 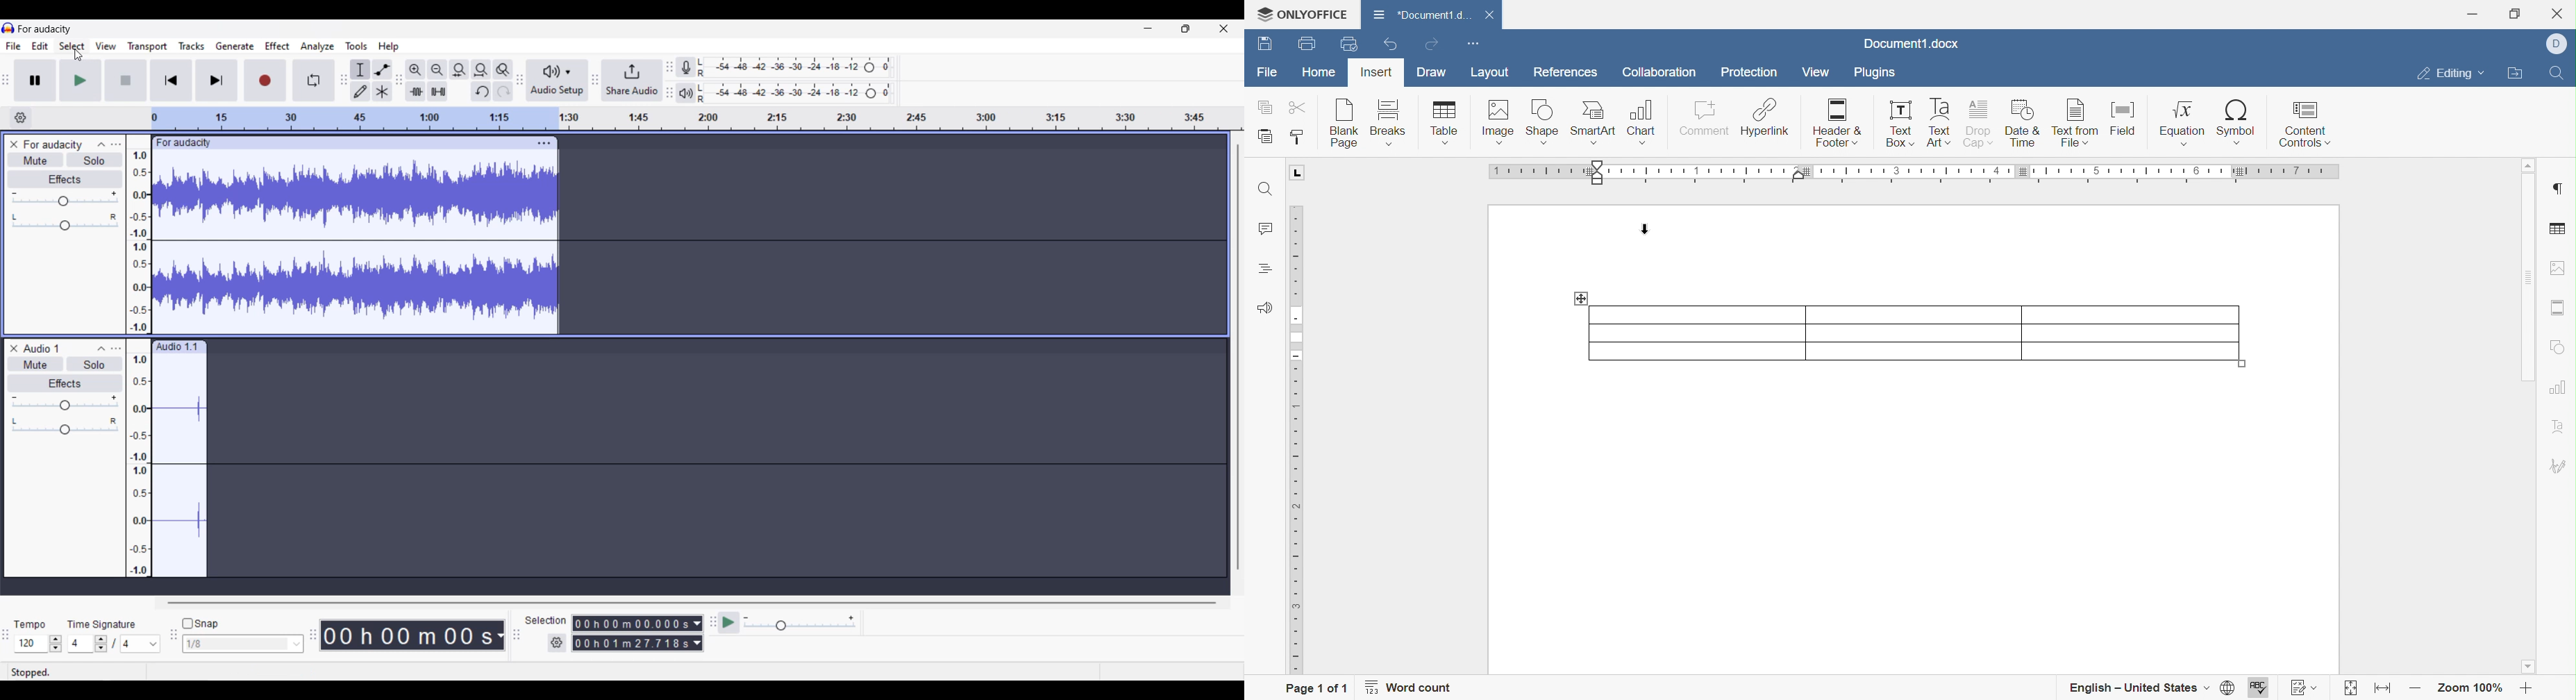 What do you see at coordinates (2528, 667) in the screenshot?
I see `Scroll down` at bounding box center [2528, 667].